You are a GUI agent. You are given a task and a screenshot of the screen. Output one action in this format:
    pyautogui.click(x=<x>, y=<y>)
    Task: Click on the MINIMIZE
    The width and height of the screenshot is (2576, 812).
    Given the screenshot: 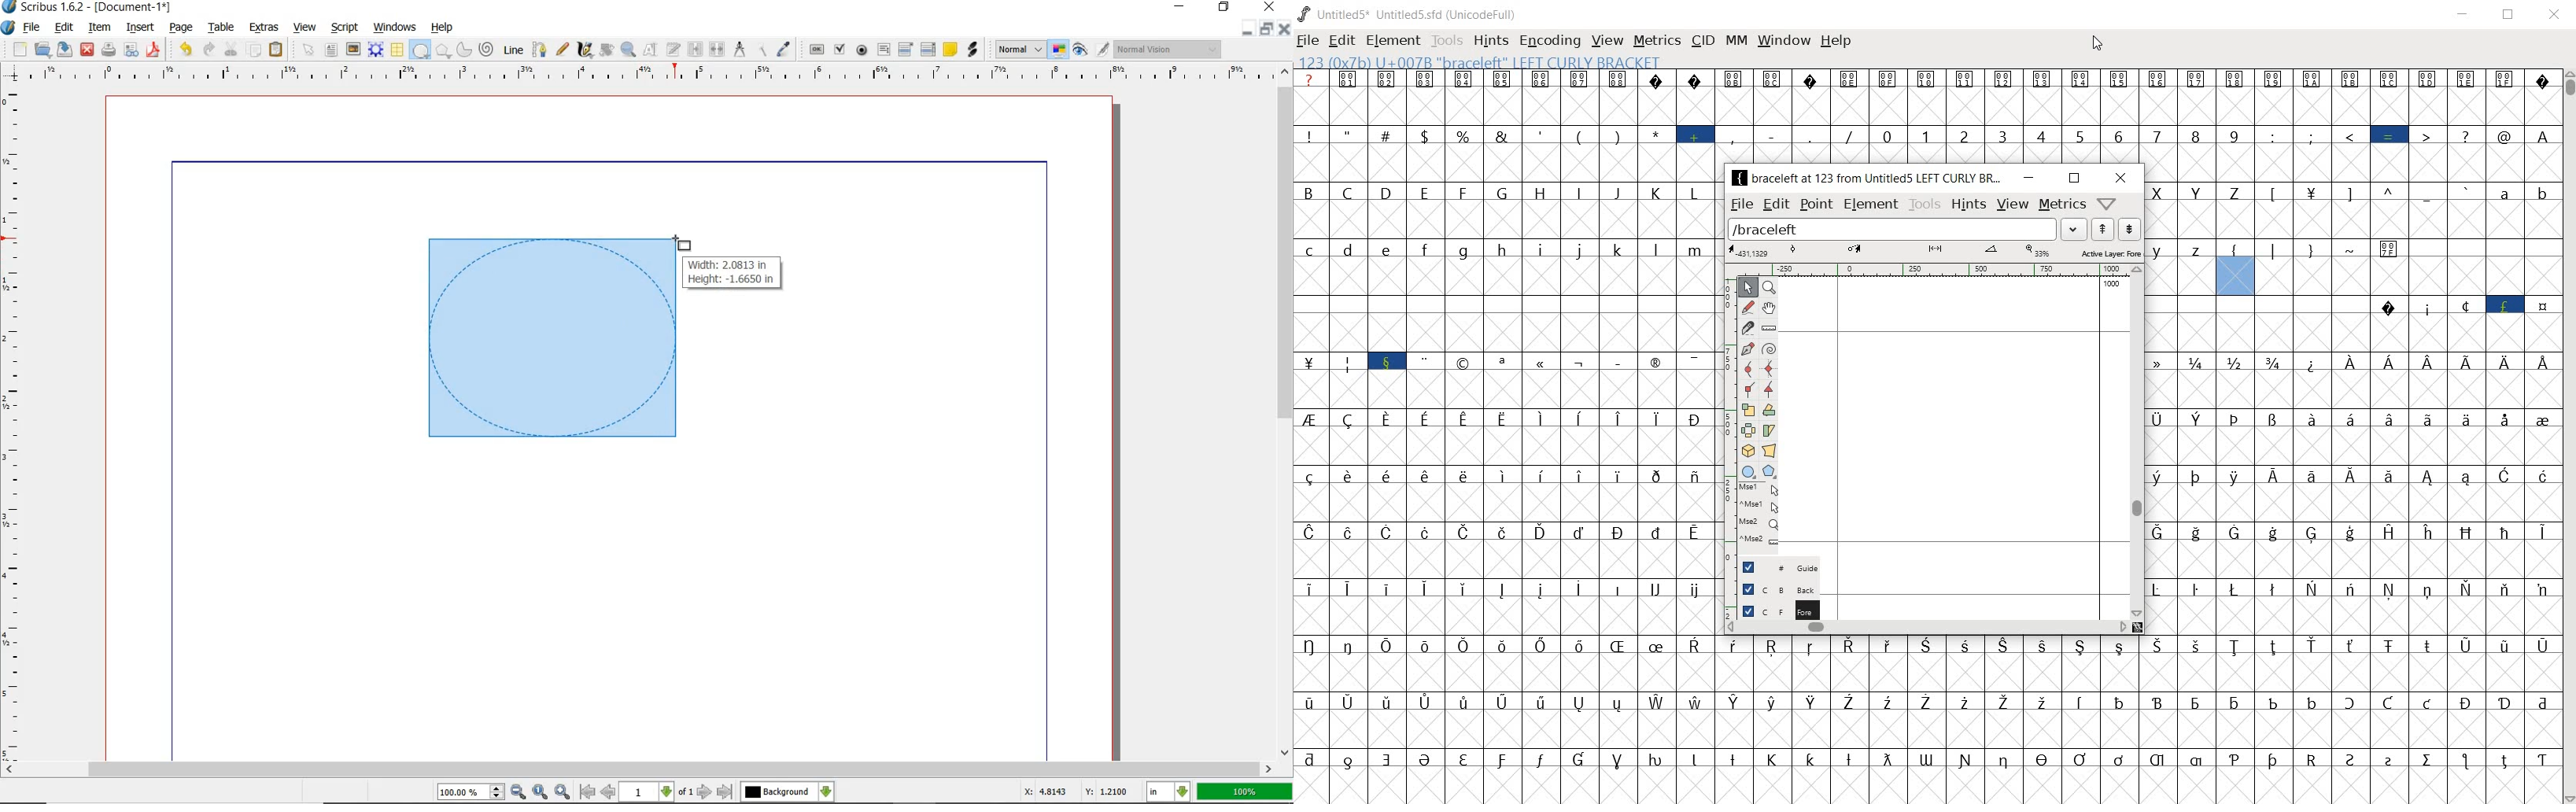 What is the action you would take?
    pyautogui.click(x=1247, y=30)
    